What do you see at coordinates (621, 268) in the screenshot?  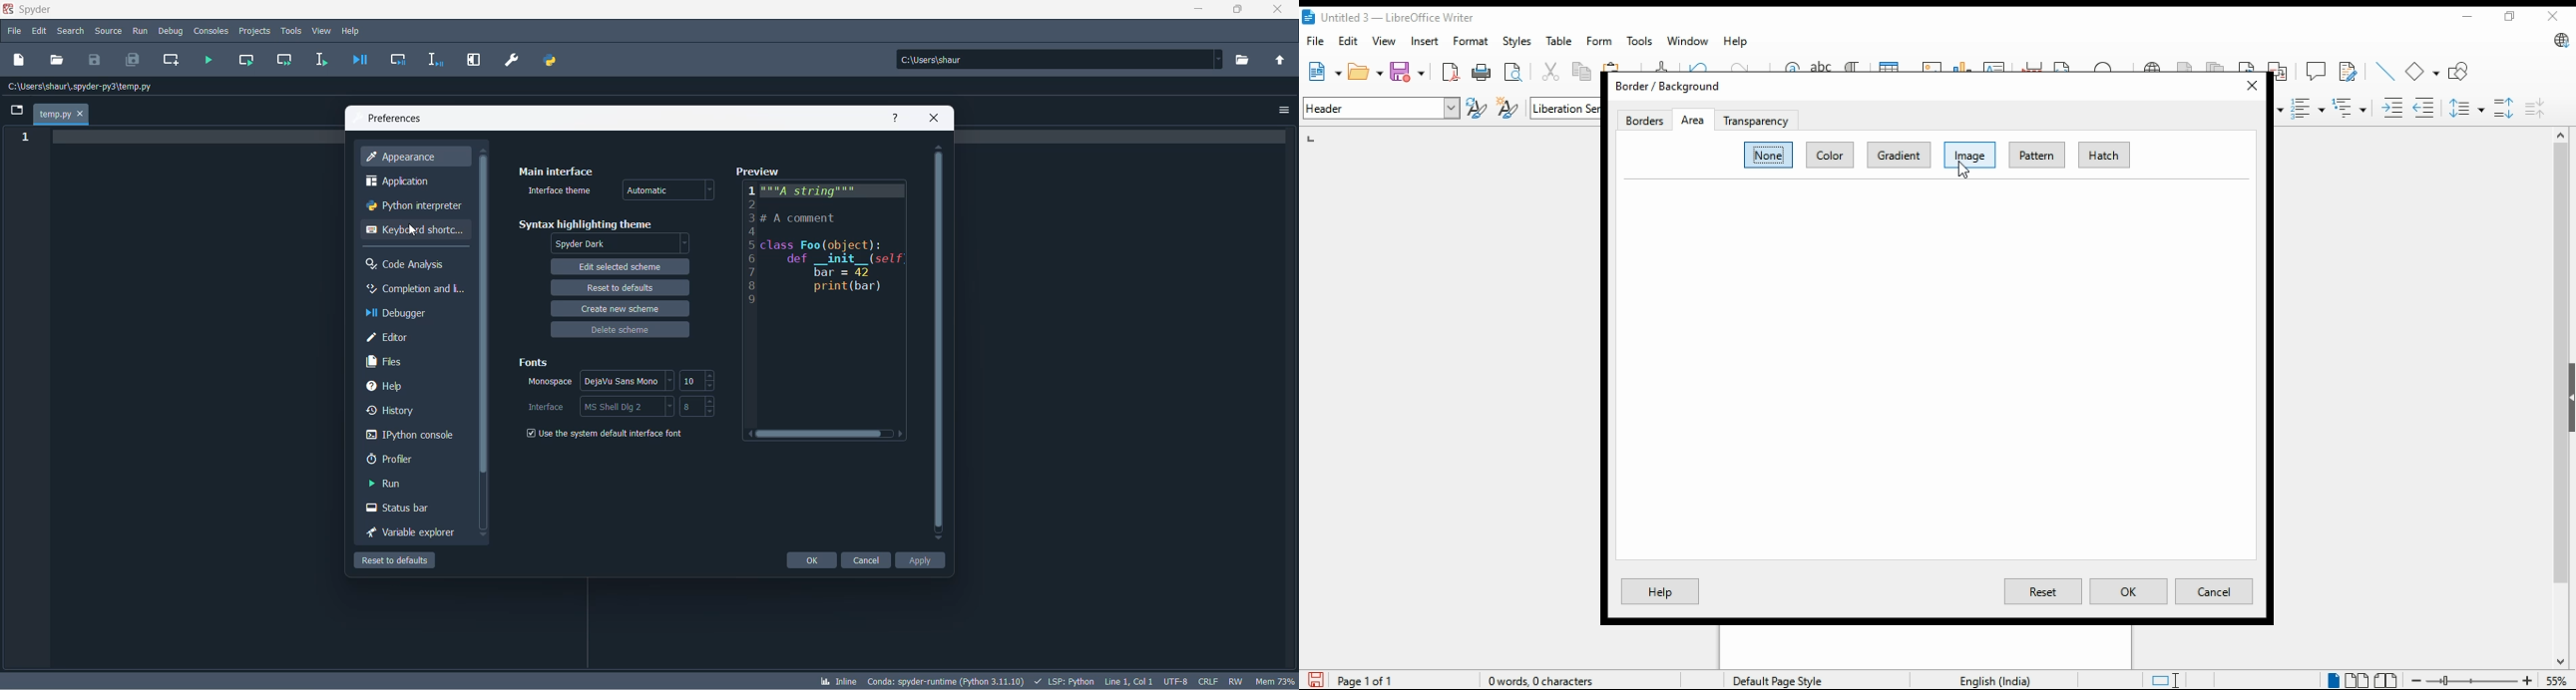 I see `edit selected scheme ` at bounding box center [621, 268].